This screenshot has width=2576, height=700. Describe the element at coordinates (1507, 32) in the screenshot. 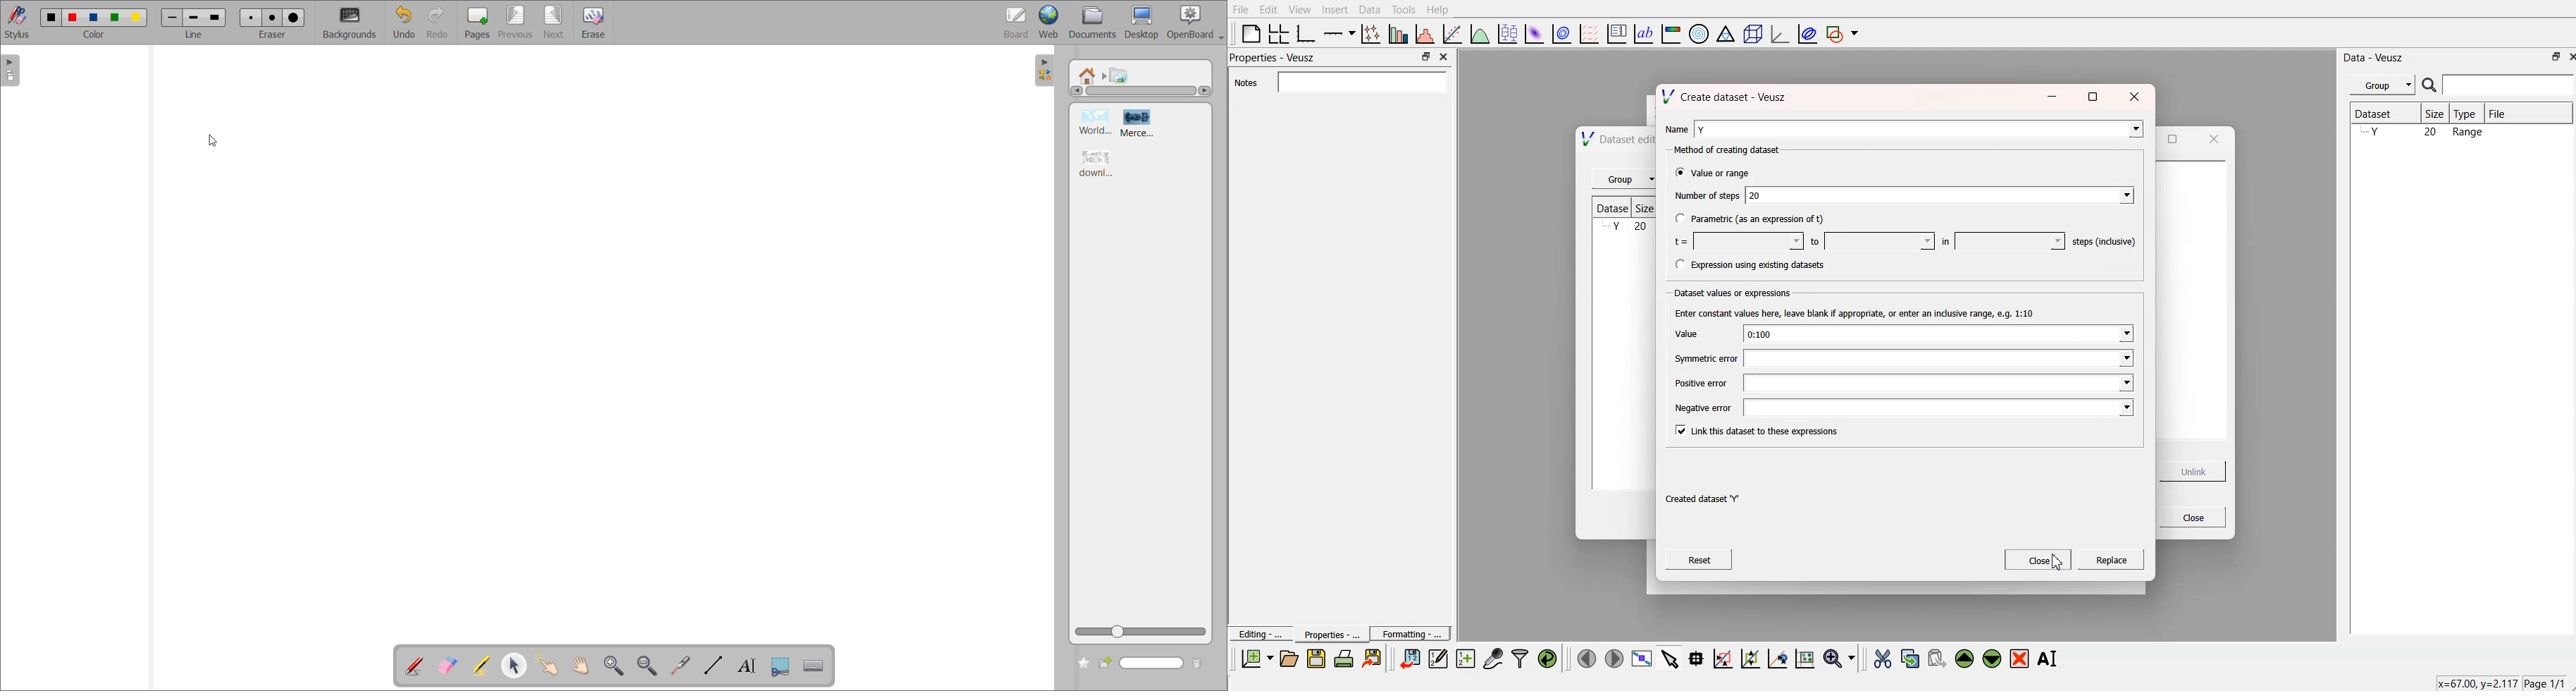

I see `plot box plots` at that location.